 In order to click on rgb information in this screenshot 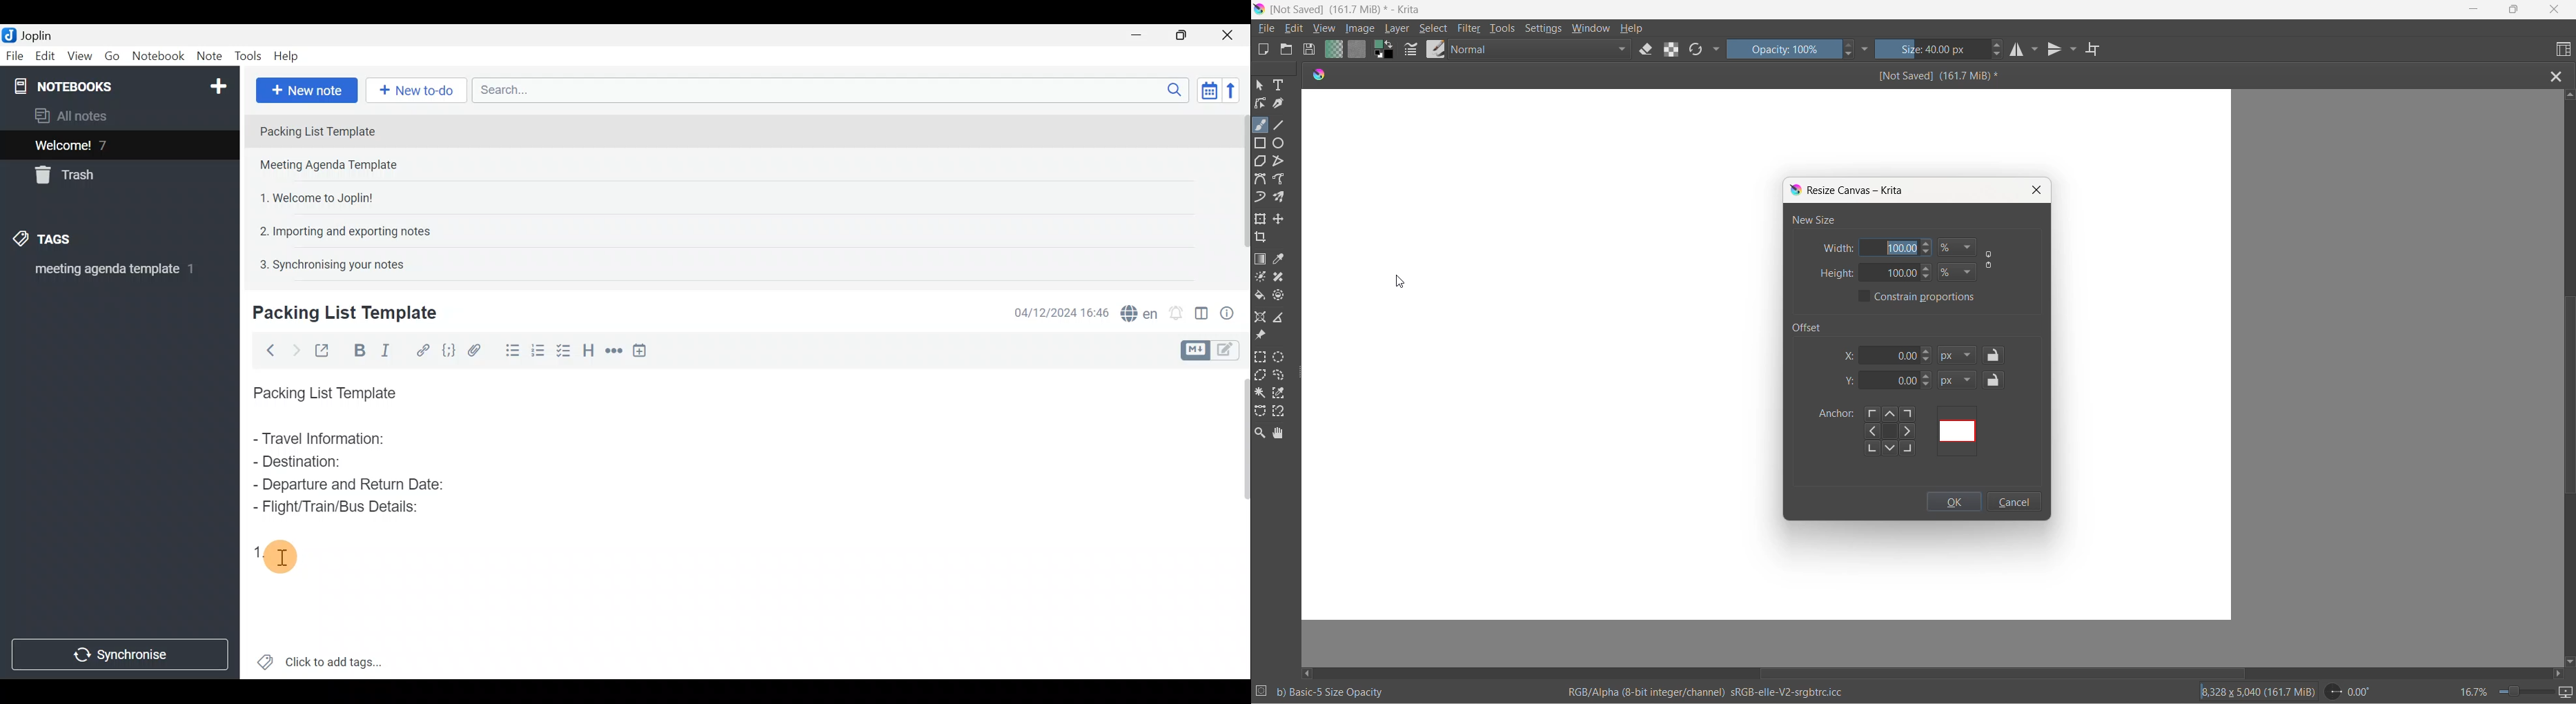, I will do `click(1713, 692)`.